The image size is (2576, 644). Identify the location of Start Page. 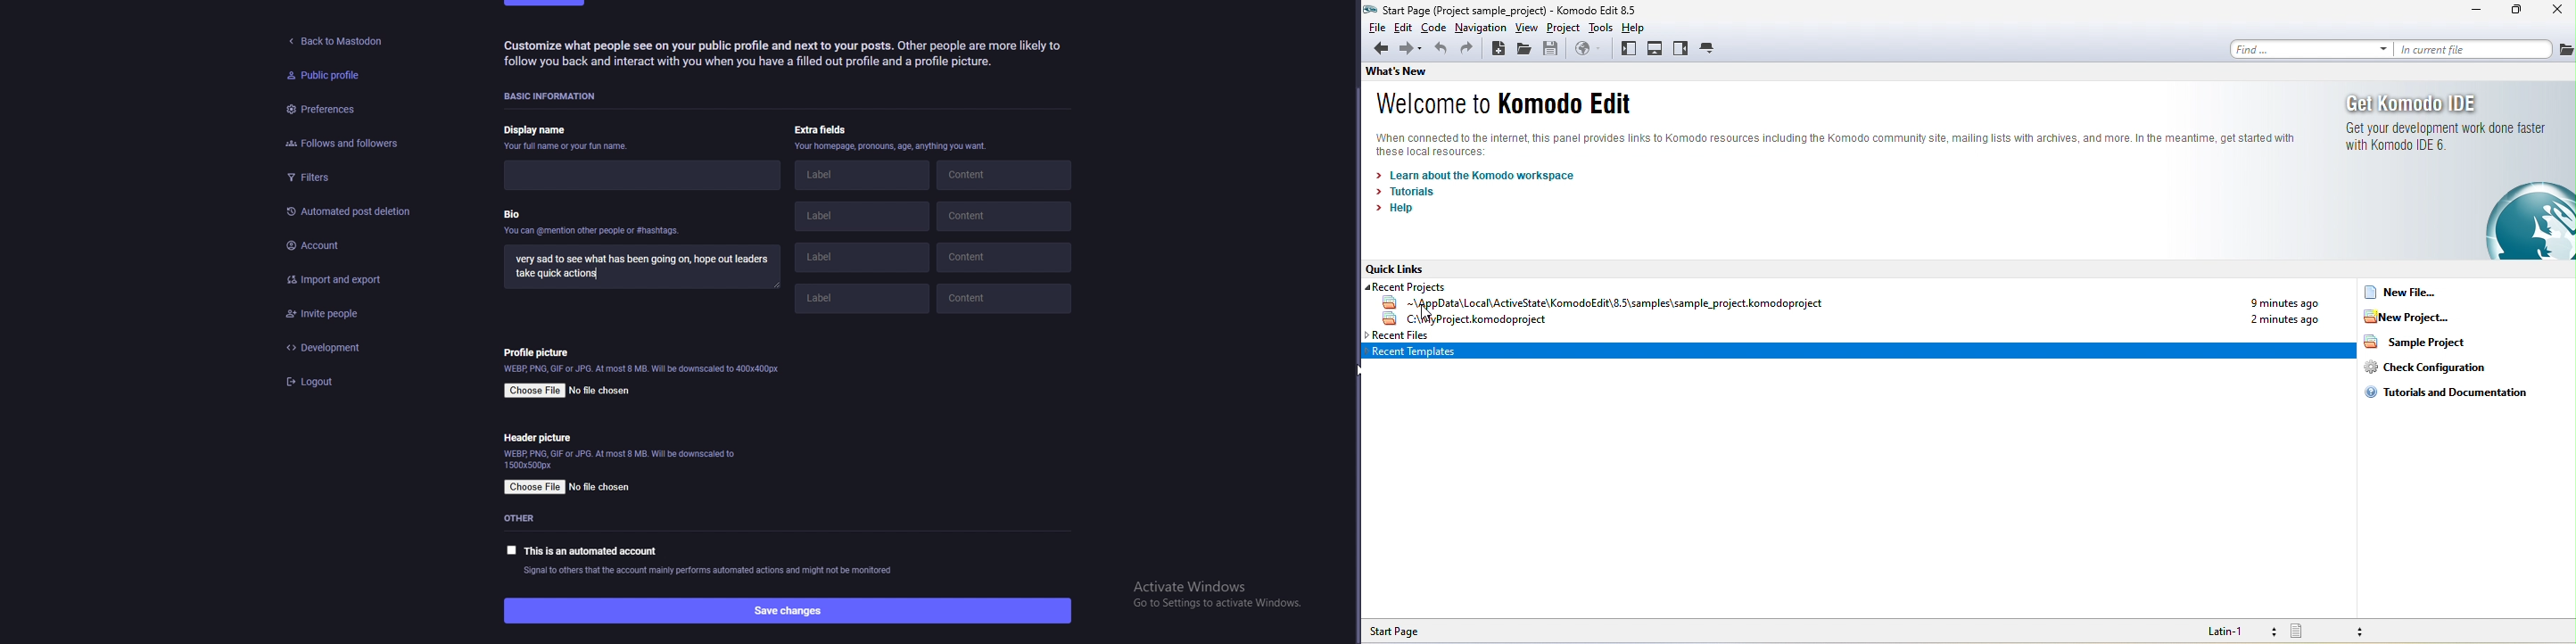
(1411, 630).